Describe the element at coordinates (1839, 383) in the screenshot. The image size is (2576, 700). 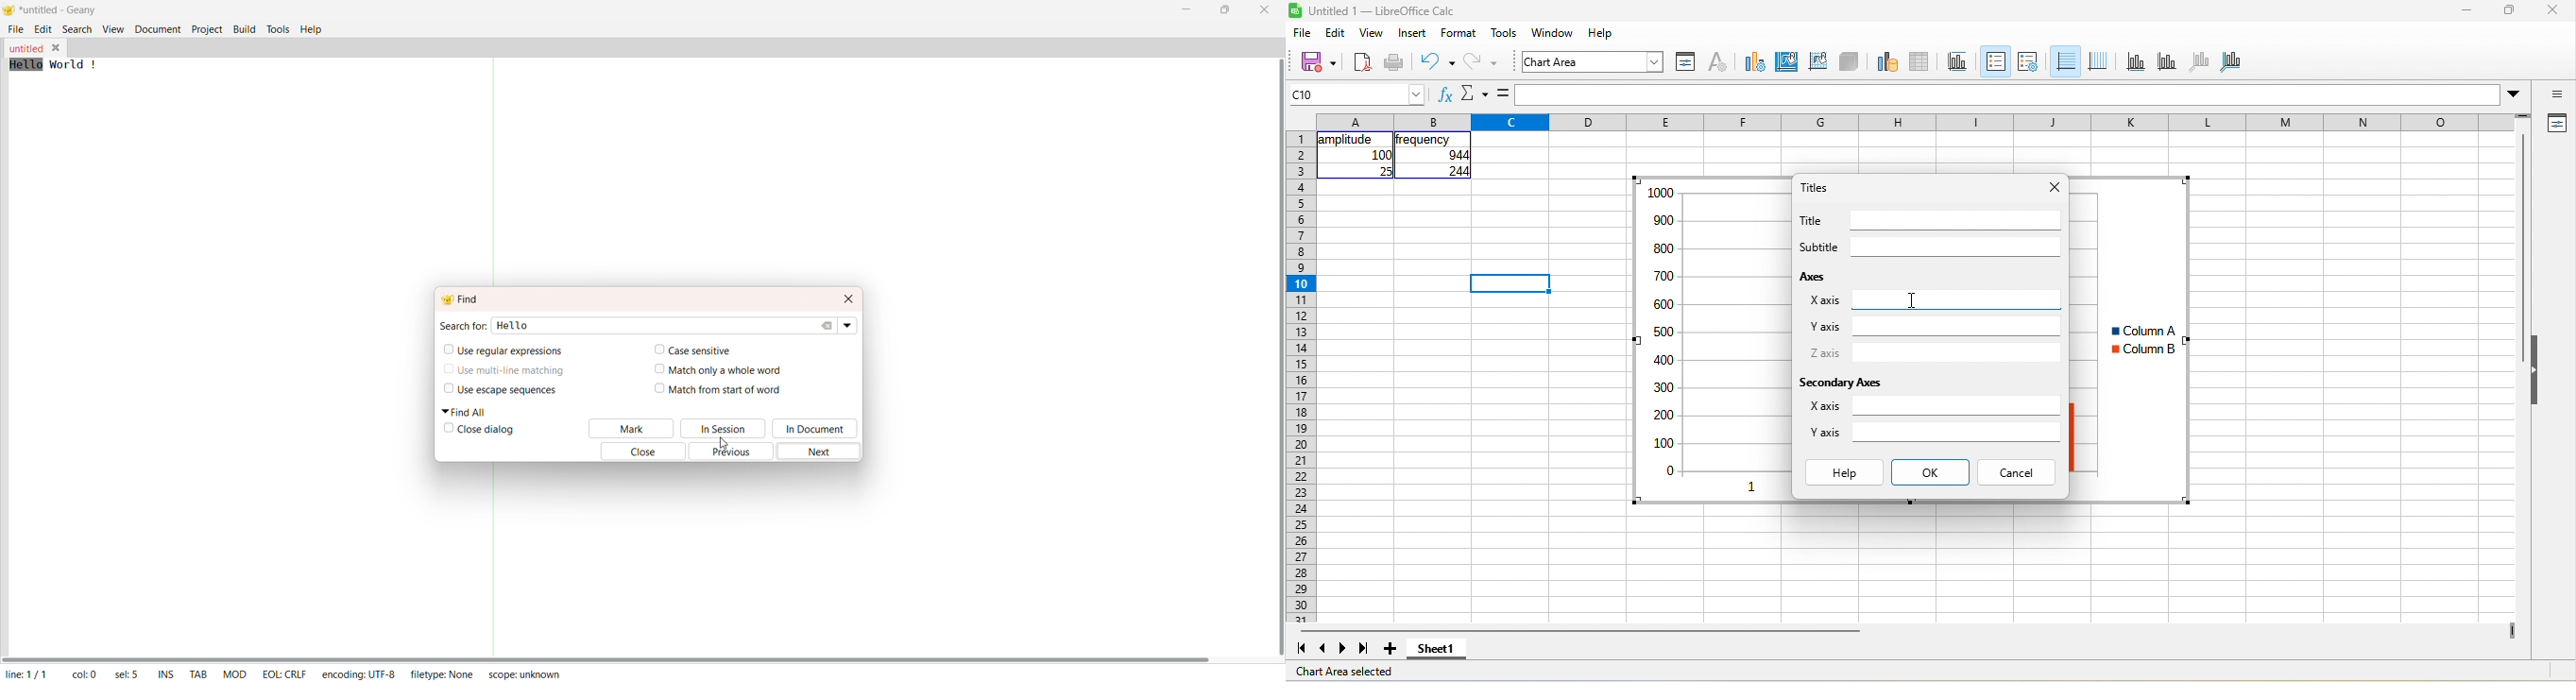
I see `secondary axes` at that location.